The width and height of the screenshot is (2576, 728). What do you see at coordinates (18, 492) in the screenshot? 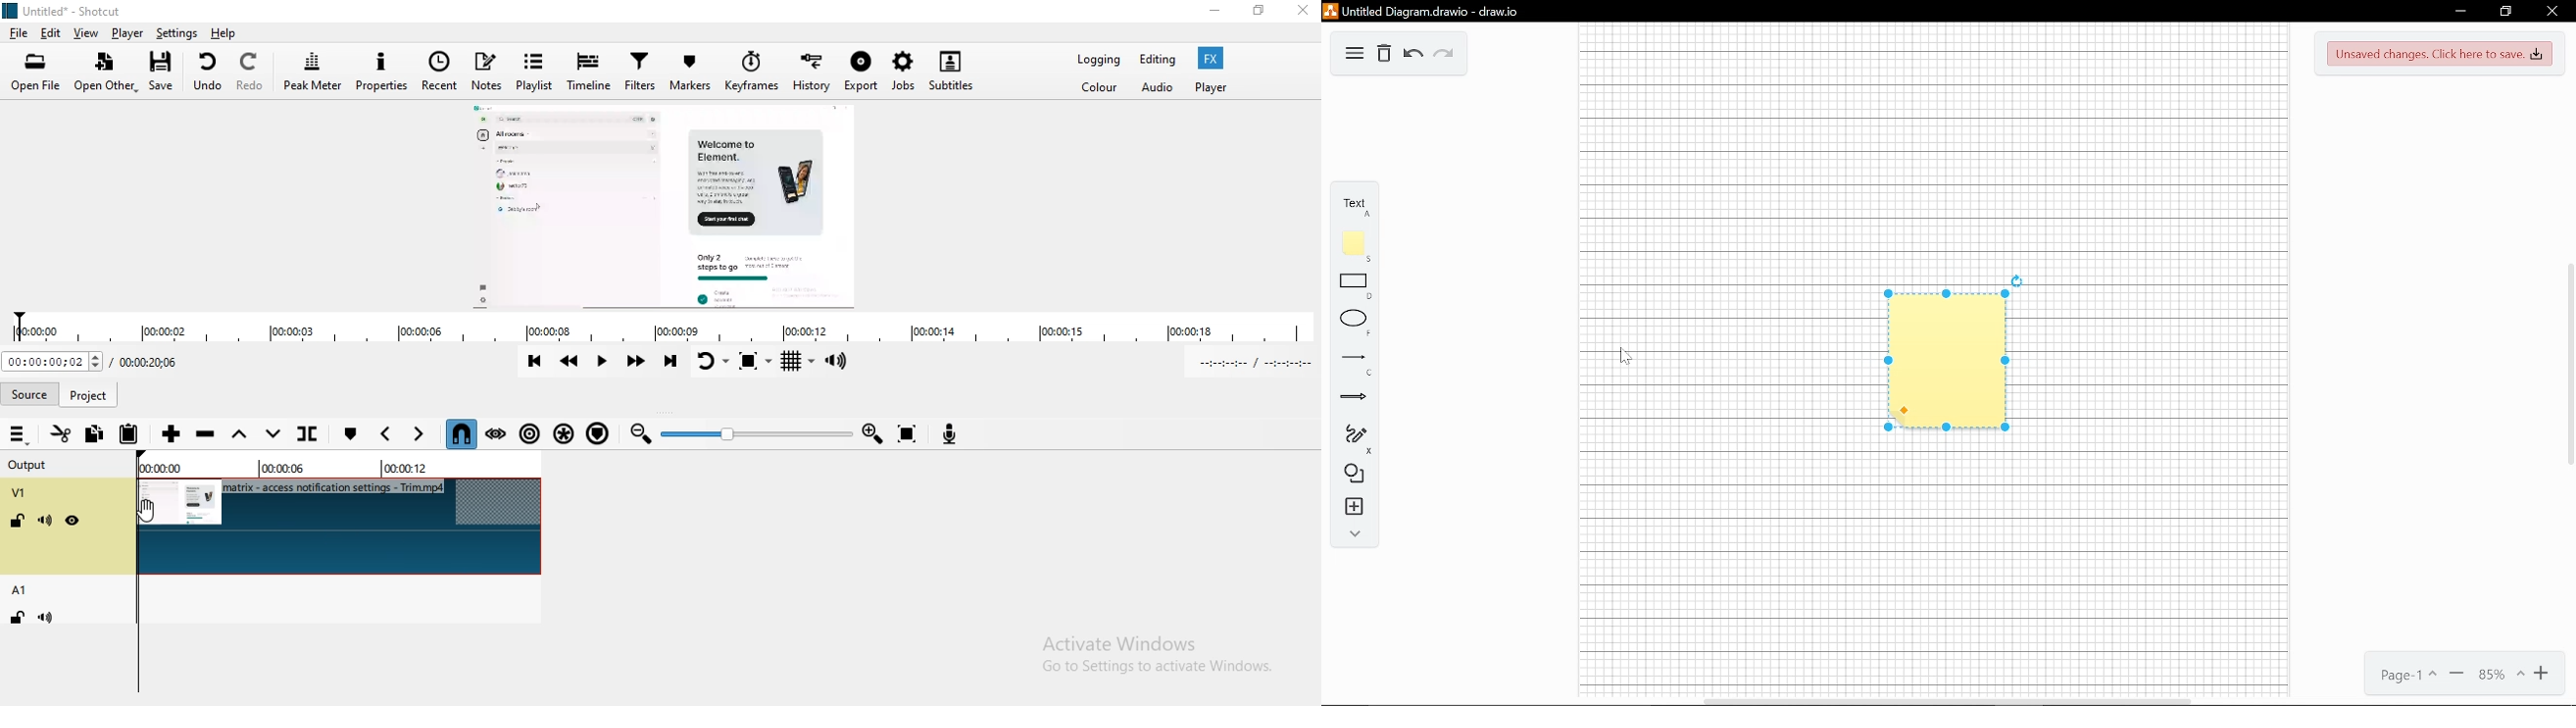
I see `V1` at bounding box center [18, 492].